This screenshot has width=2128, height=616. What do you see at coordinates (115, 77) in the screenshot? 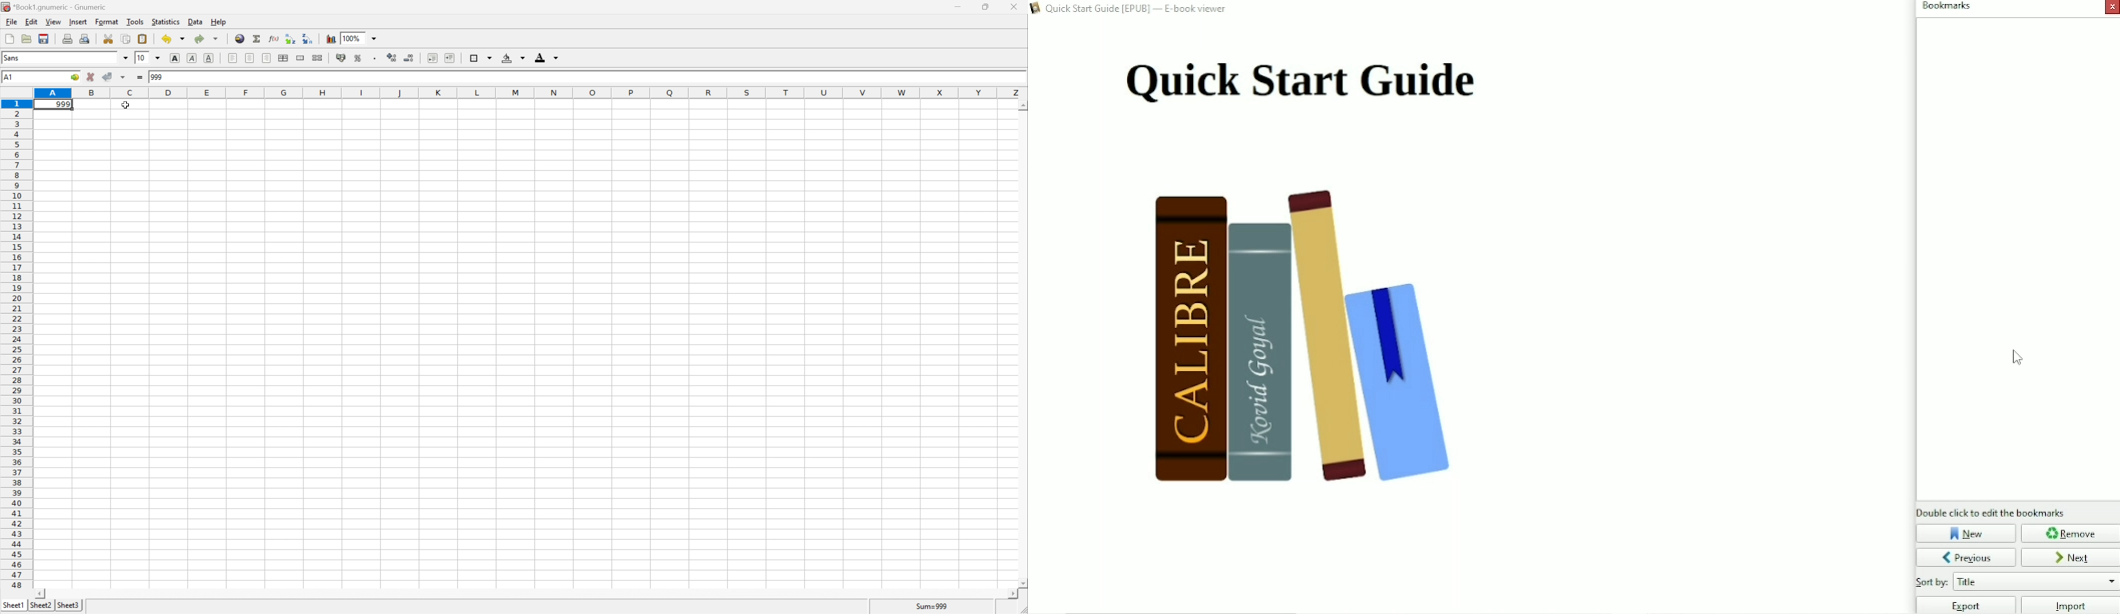
I see `accept changes across selections` at bounding box center [115, 77].